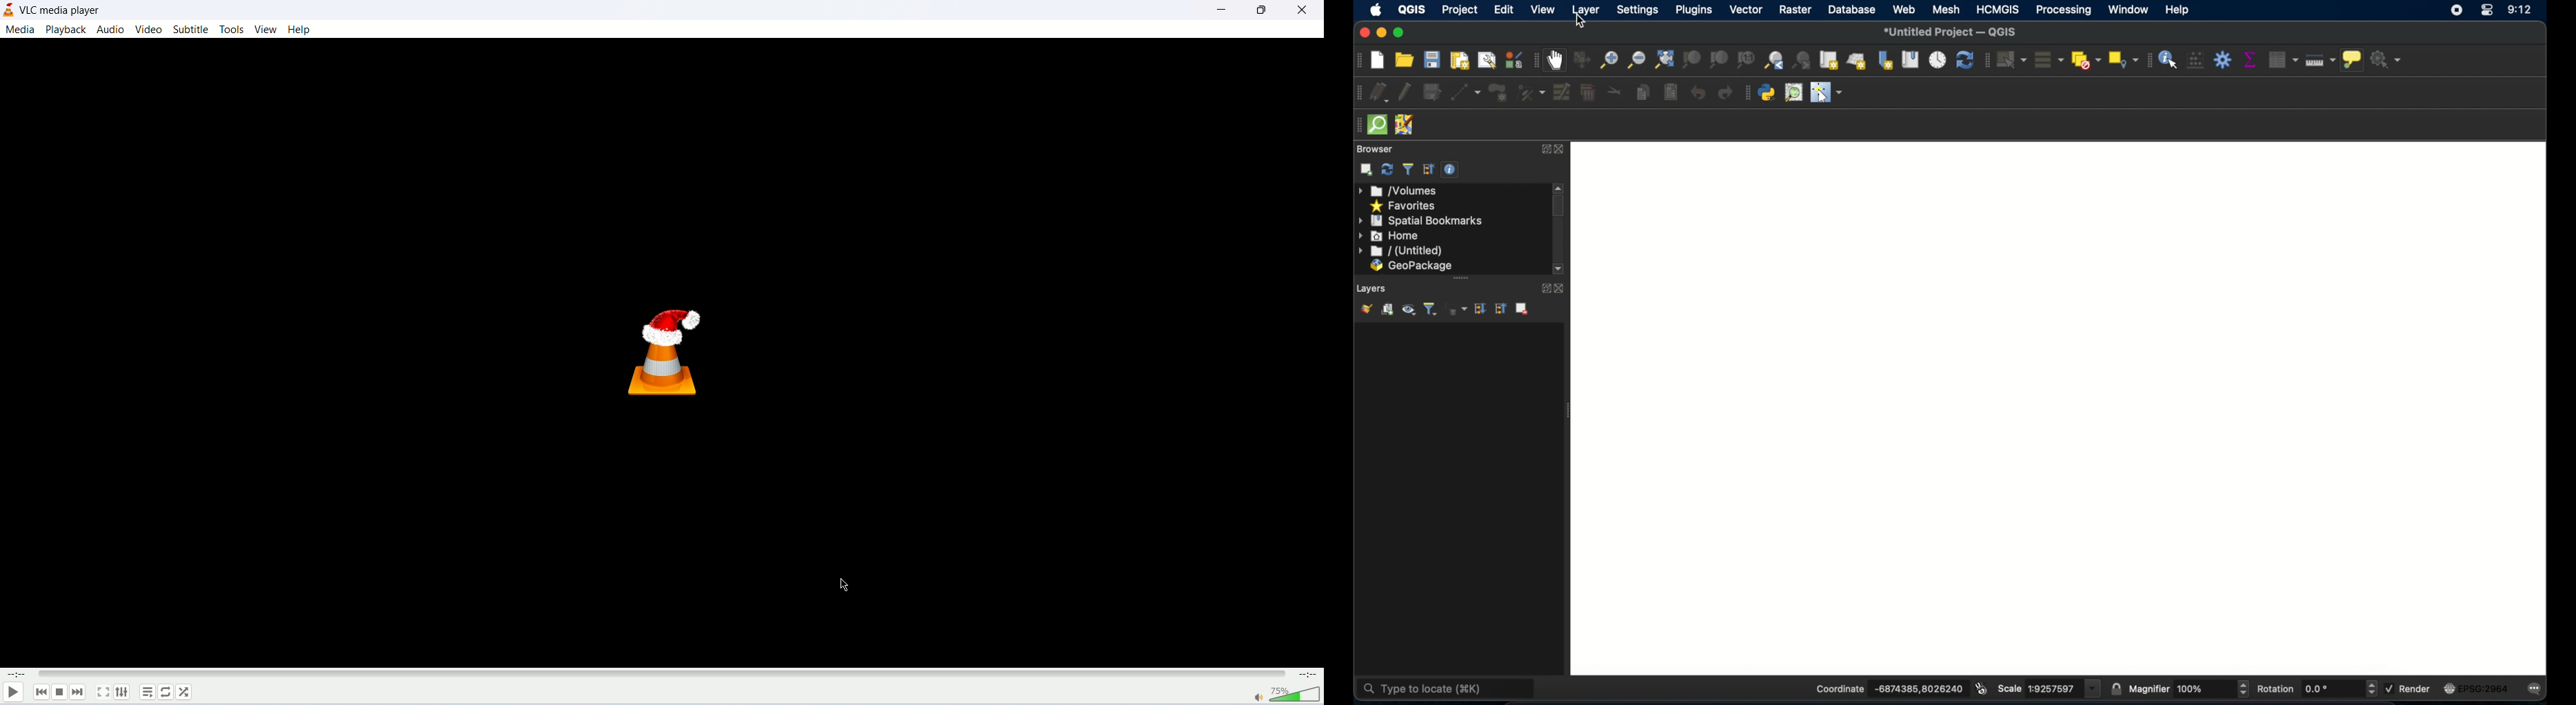  I want to click on previous, so click(39, 693).